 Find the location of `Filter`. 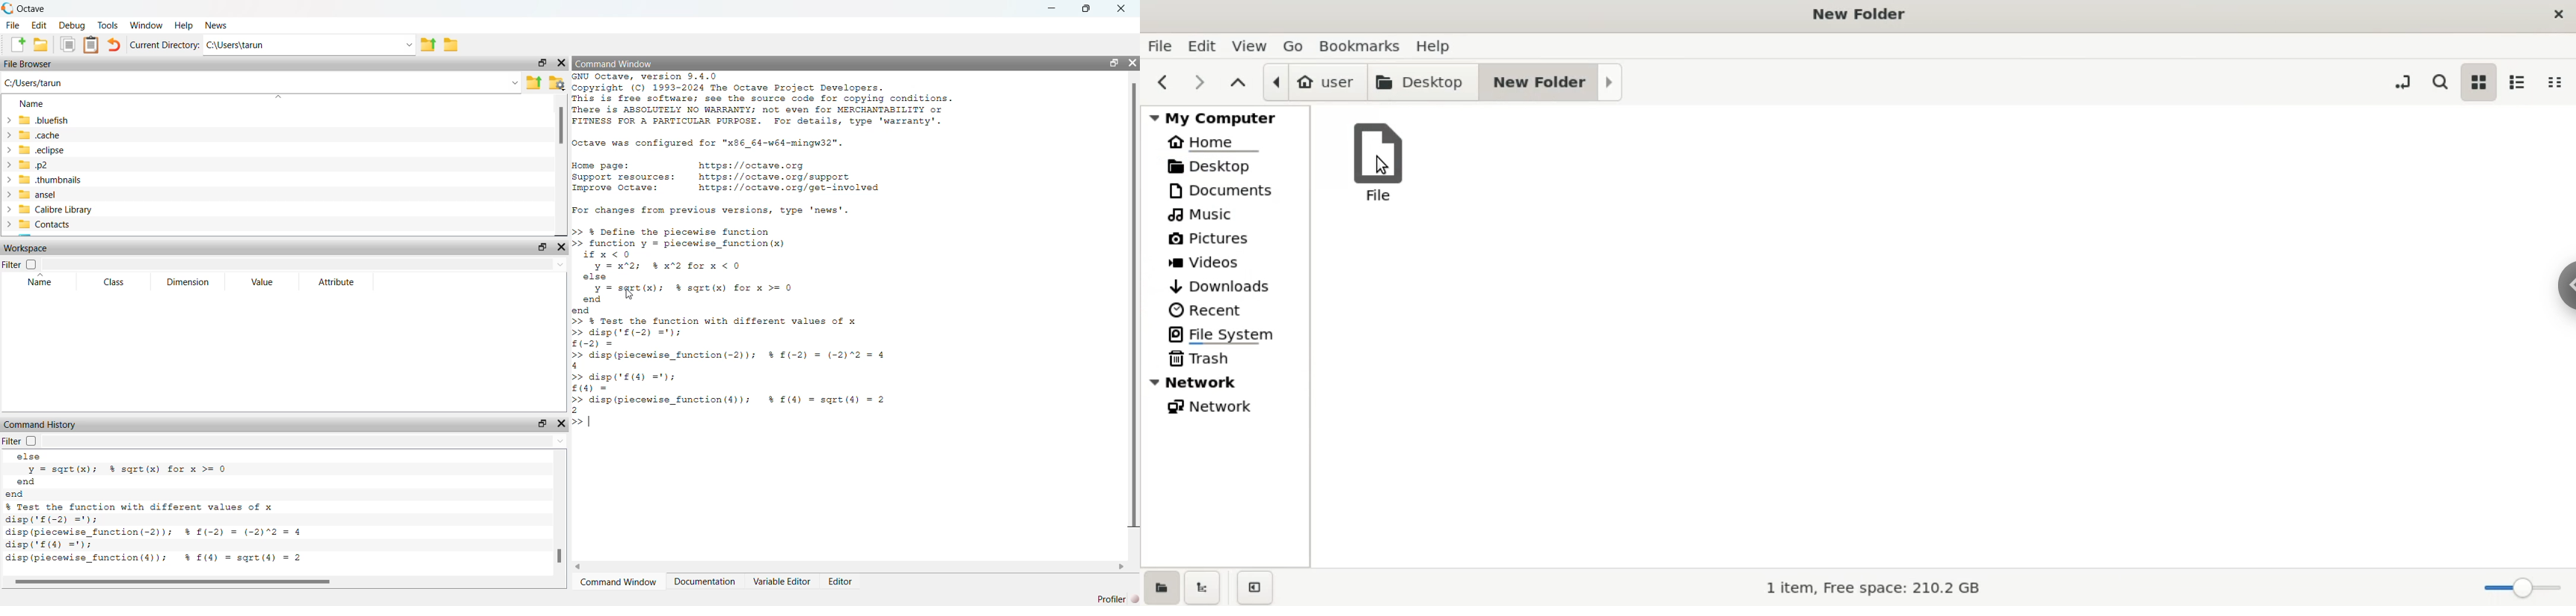

Filter is located at coordinates (31, 441).